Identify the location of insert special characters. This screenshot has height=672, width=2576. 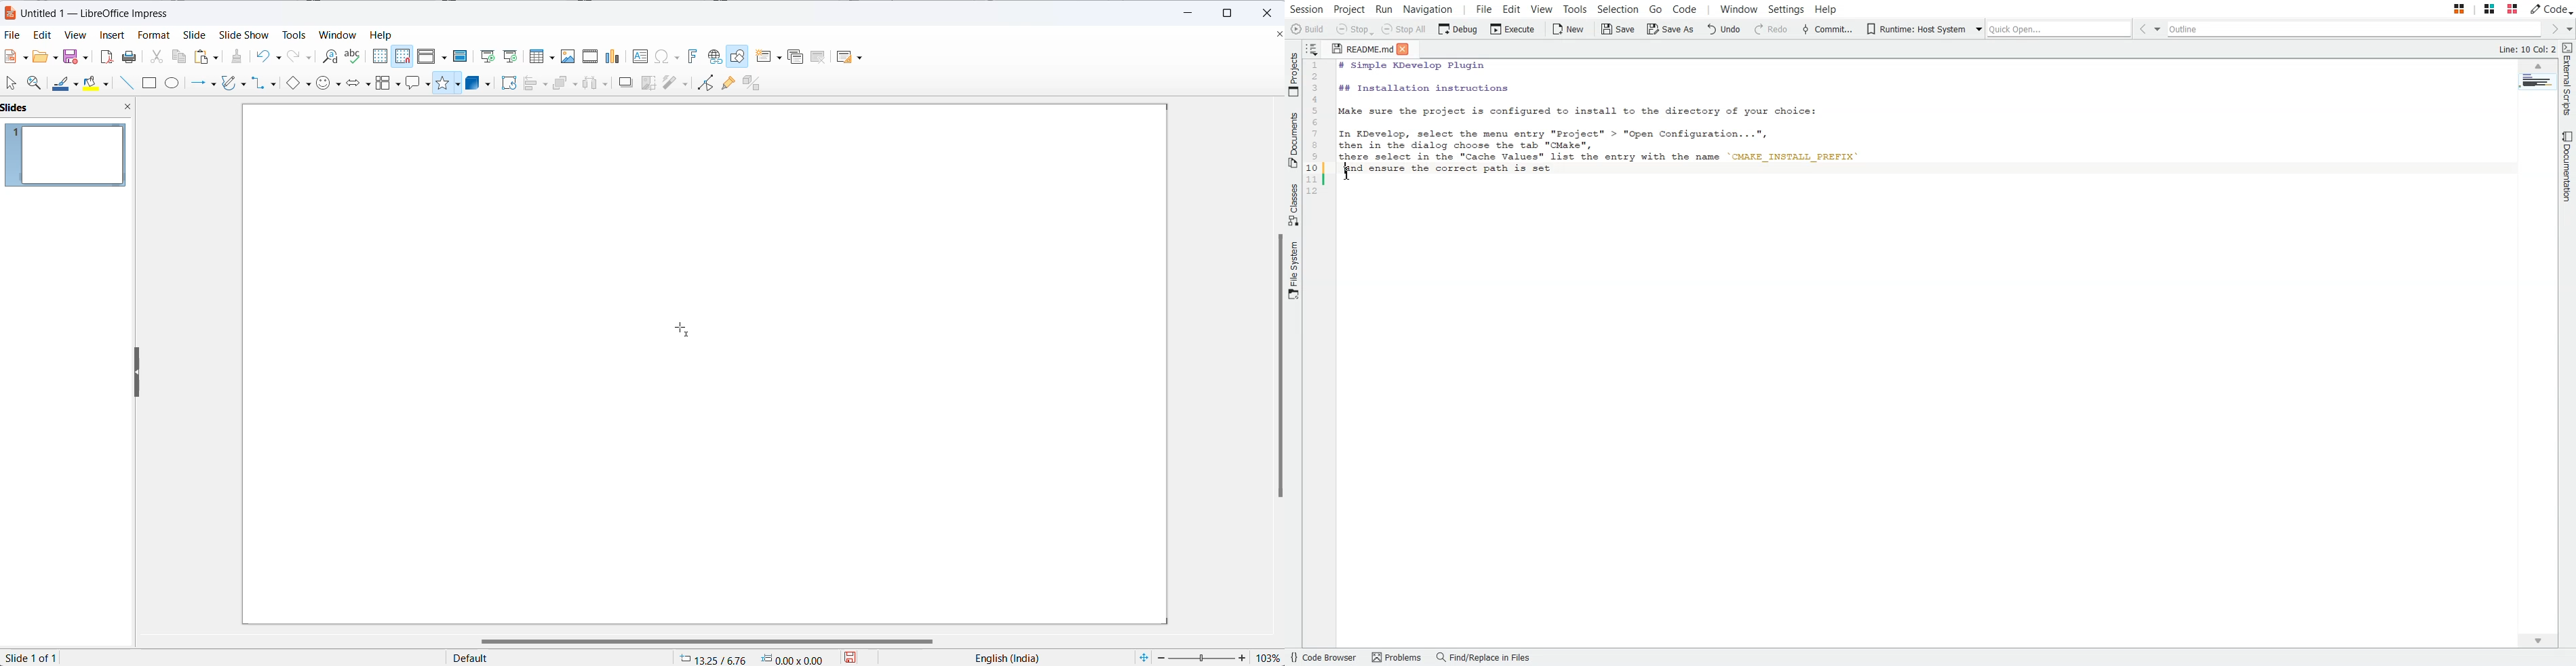
(667, 56).